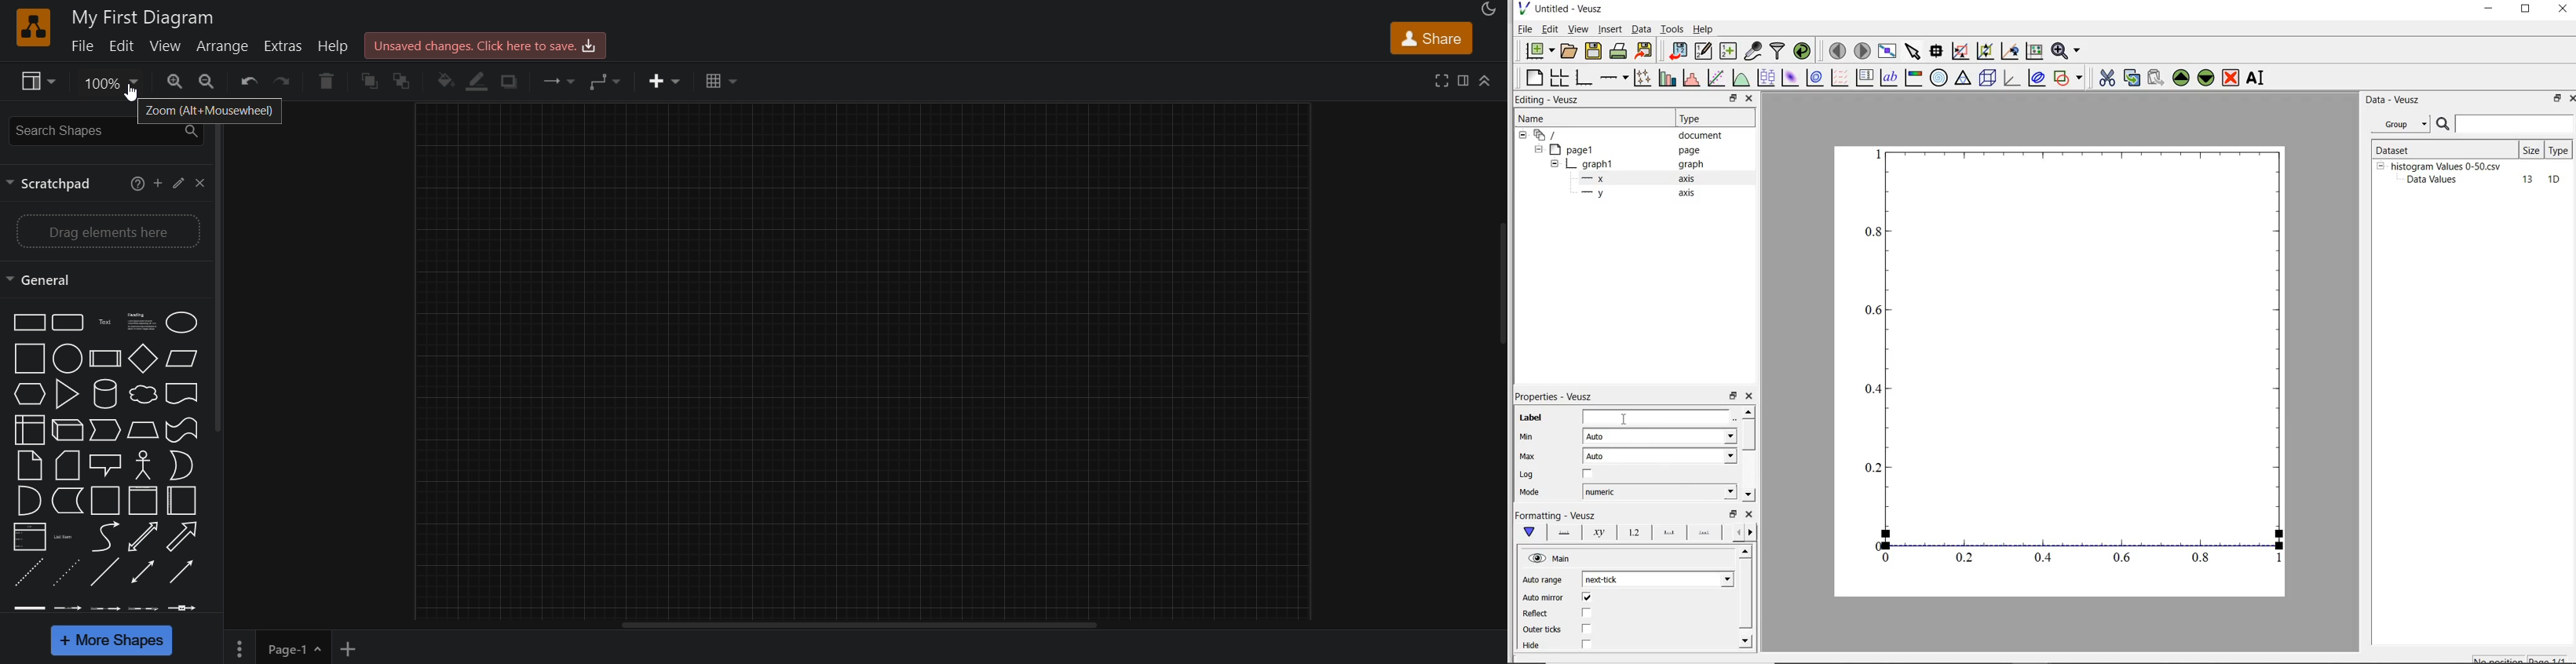 The width and height of the screenshot is (2576, 672). I want to click on share, so click(1430, 38).